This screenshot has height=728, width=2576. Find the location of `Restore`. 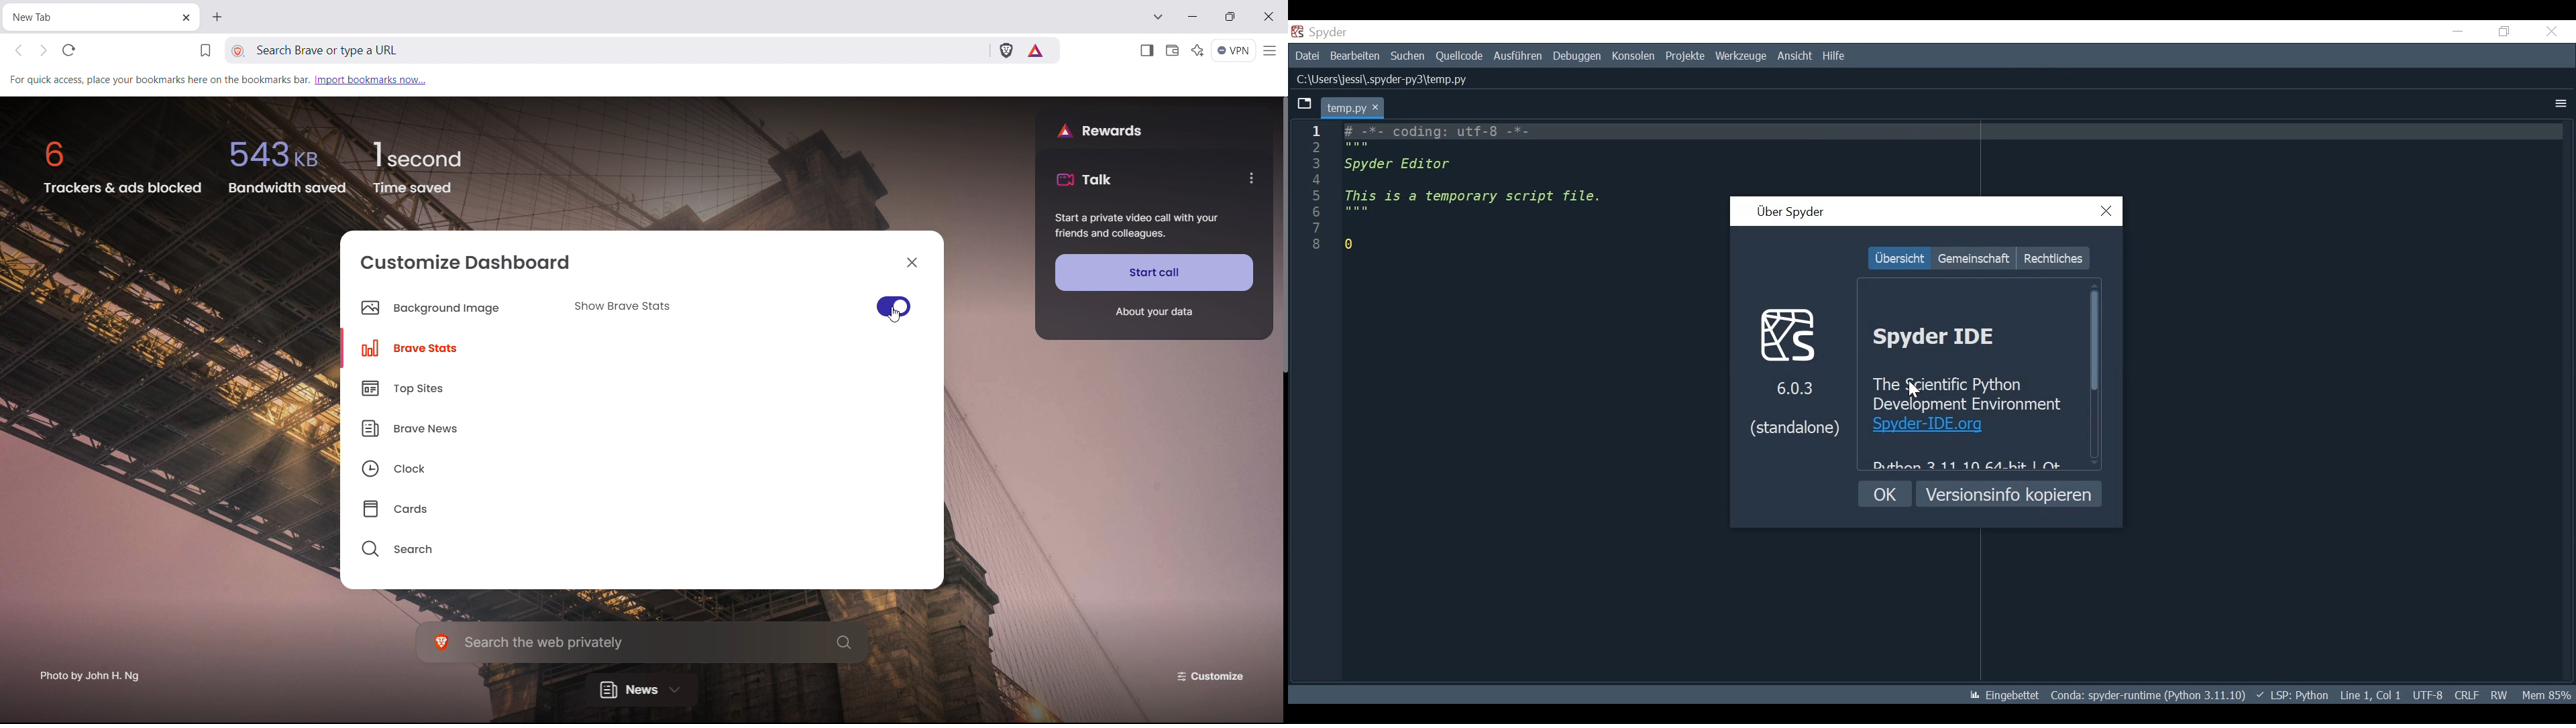

Restore is located at coordinates (2506, 32).